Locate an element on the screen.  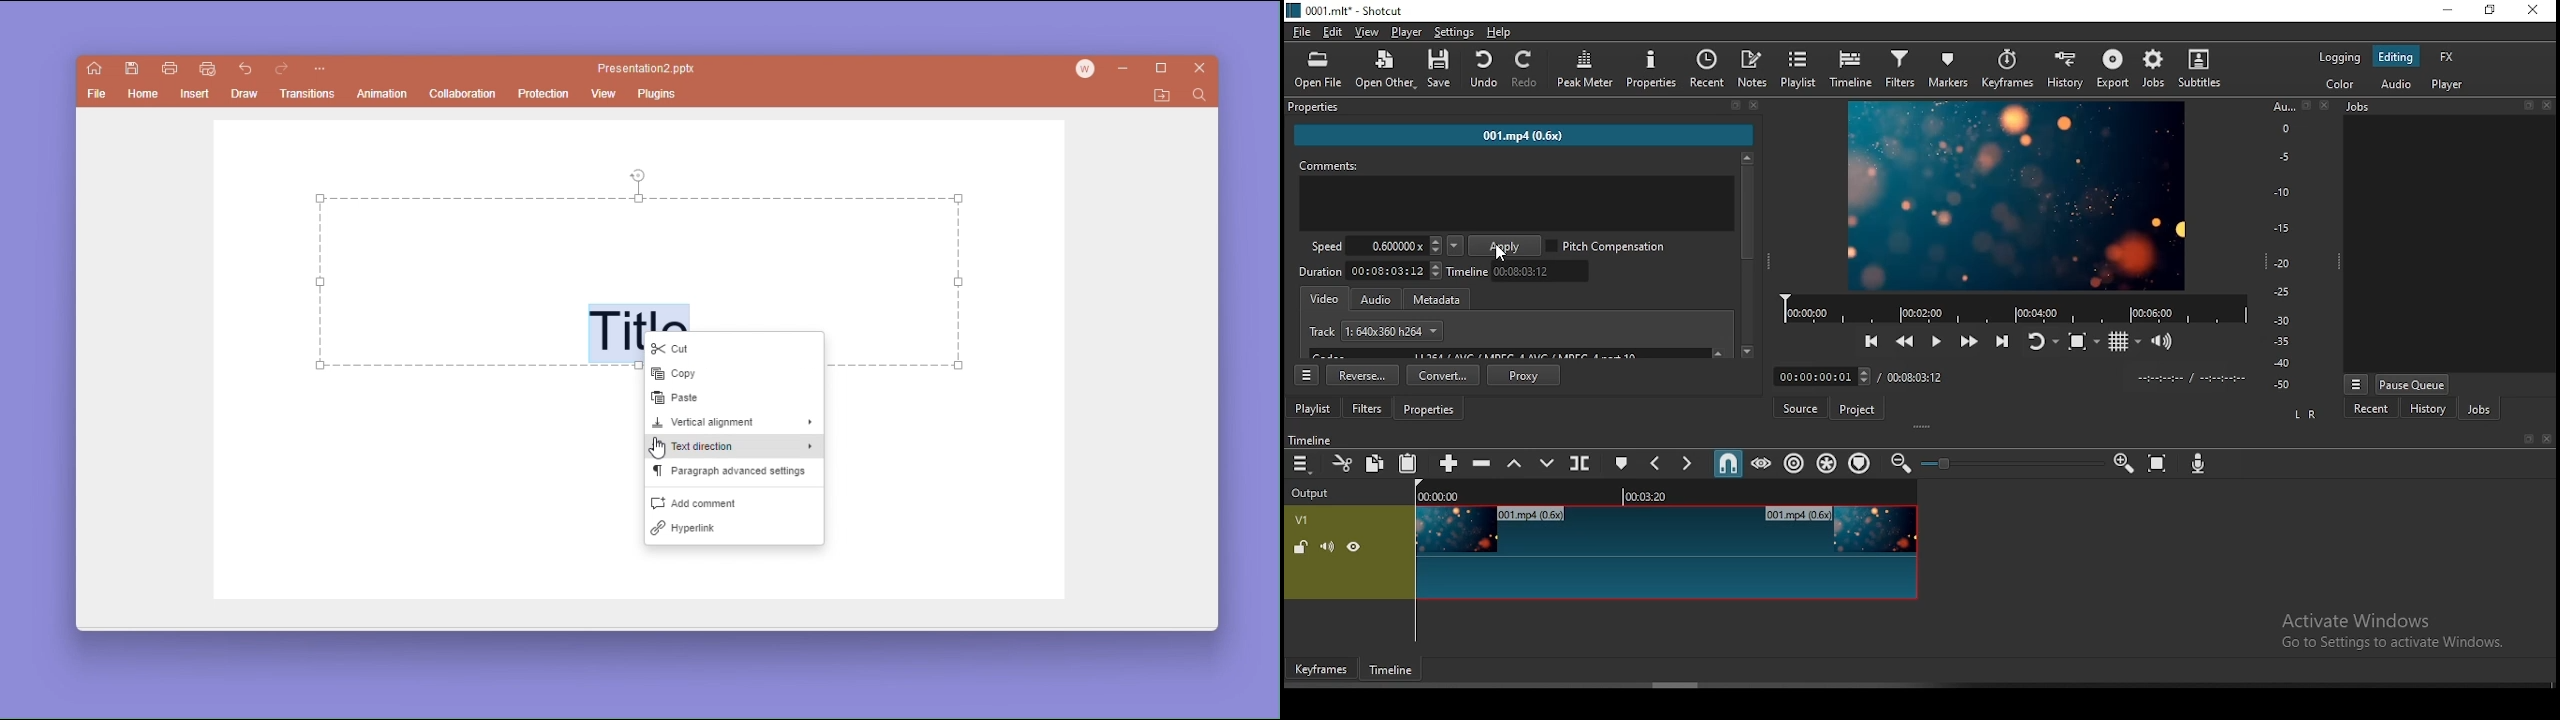
minimize is located at coordinates (1127, 70).